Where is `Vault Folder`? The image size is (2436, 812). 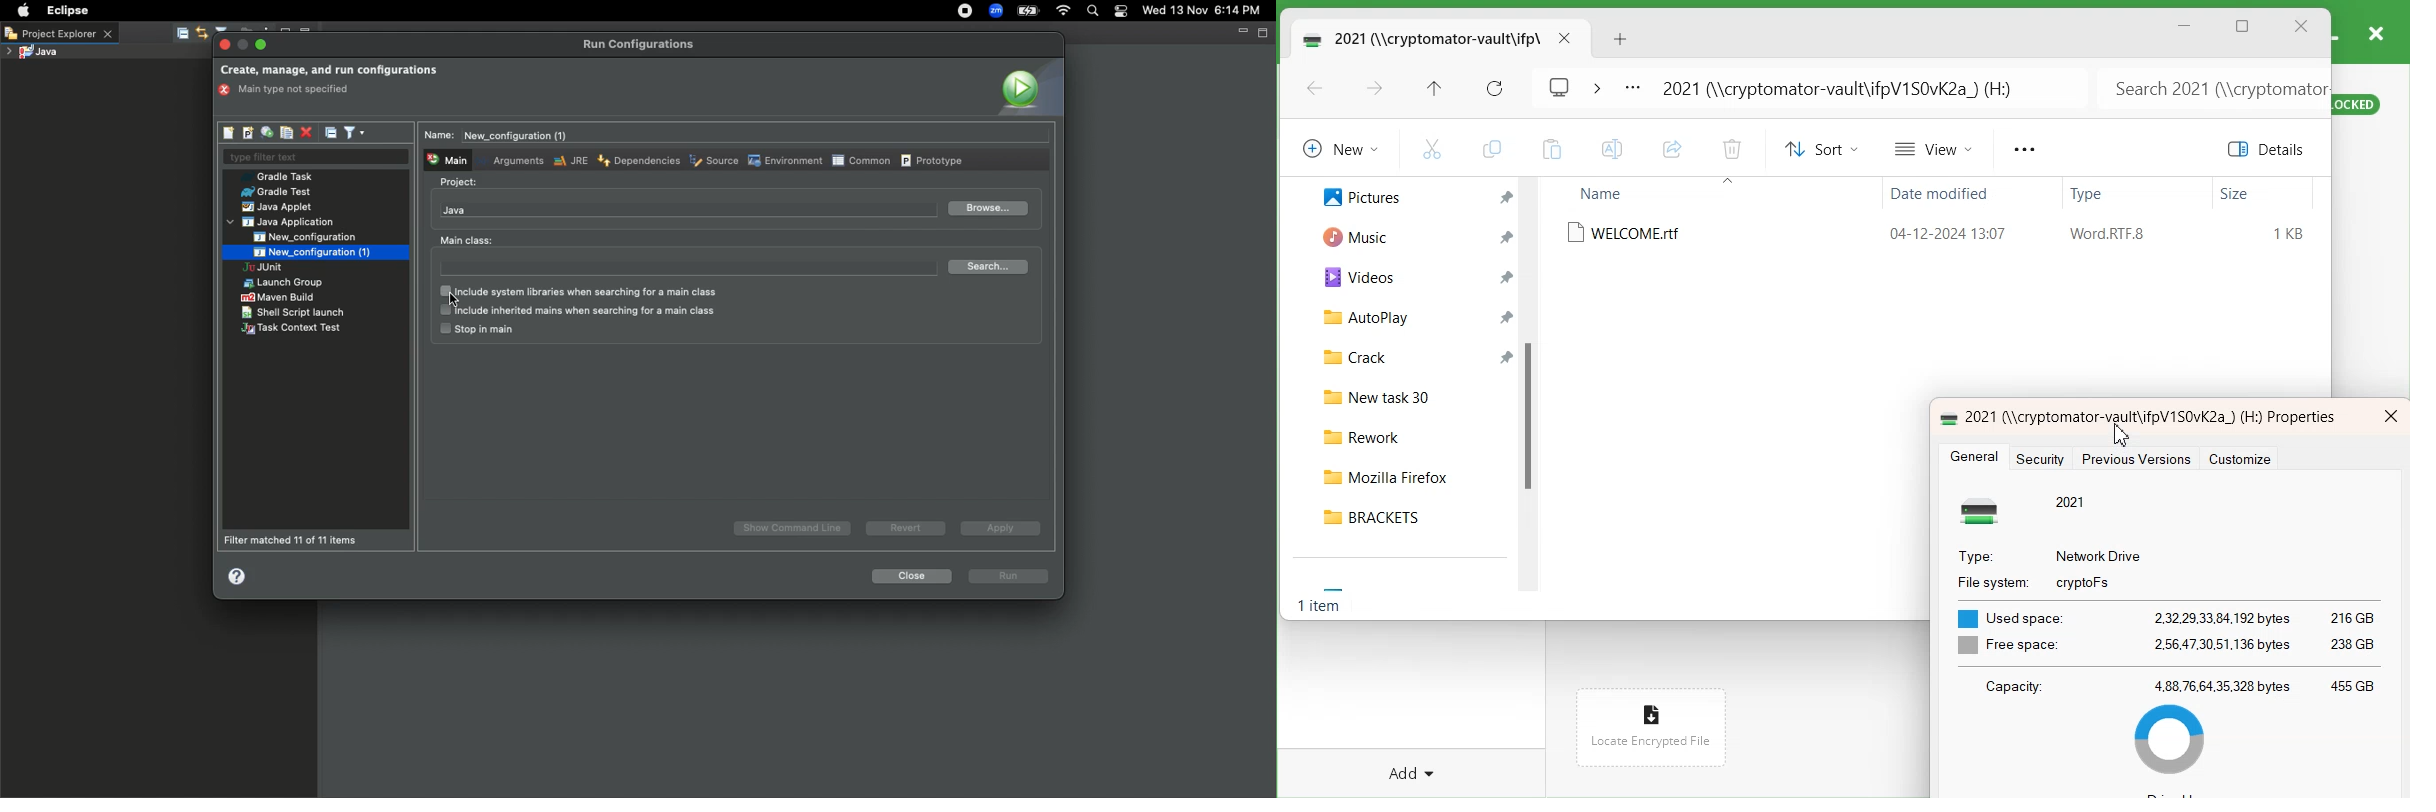
Vault Folder is located at coordinates (1418, 38).